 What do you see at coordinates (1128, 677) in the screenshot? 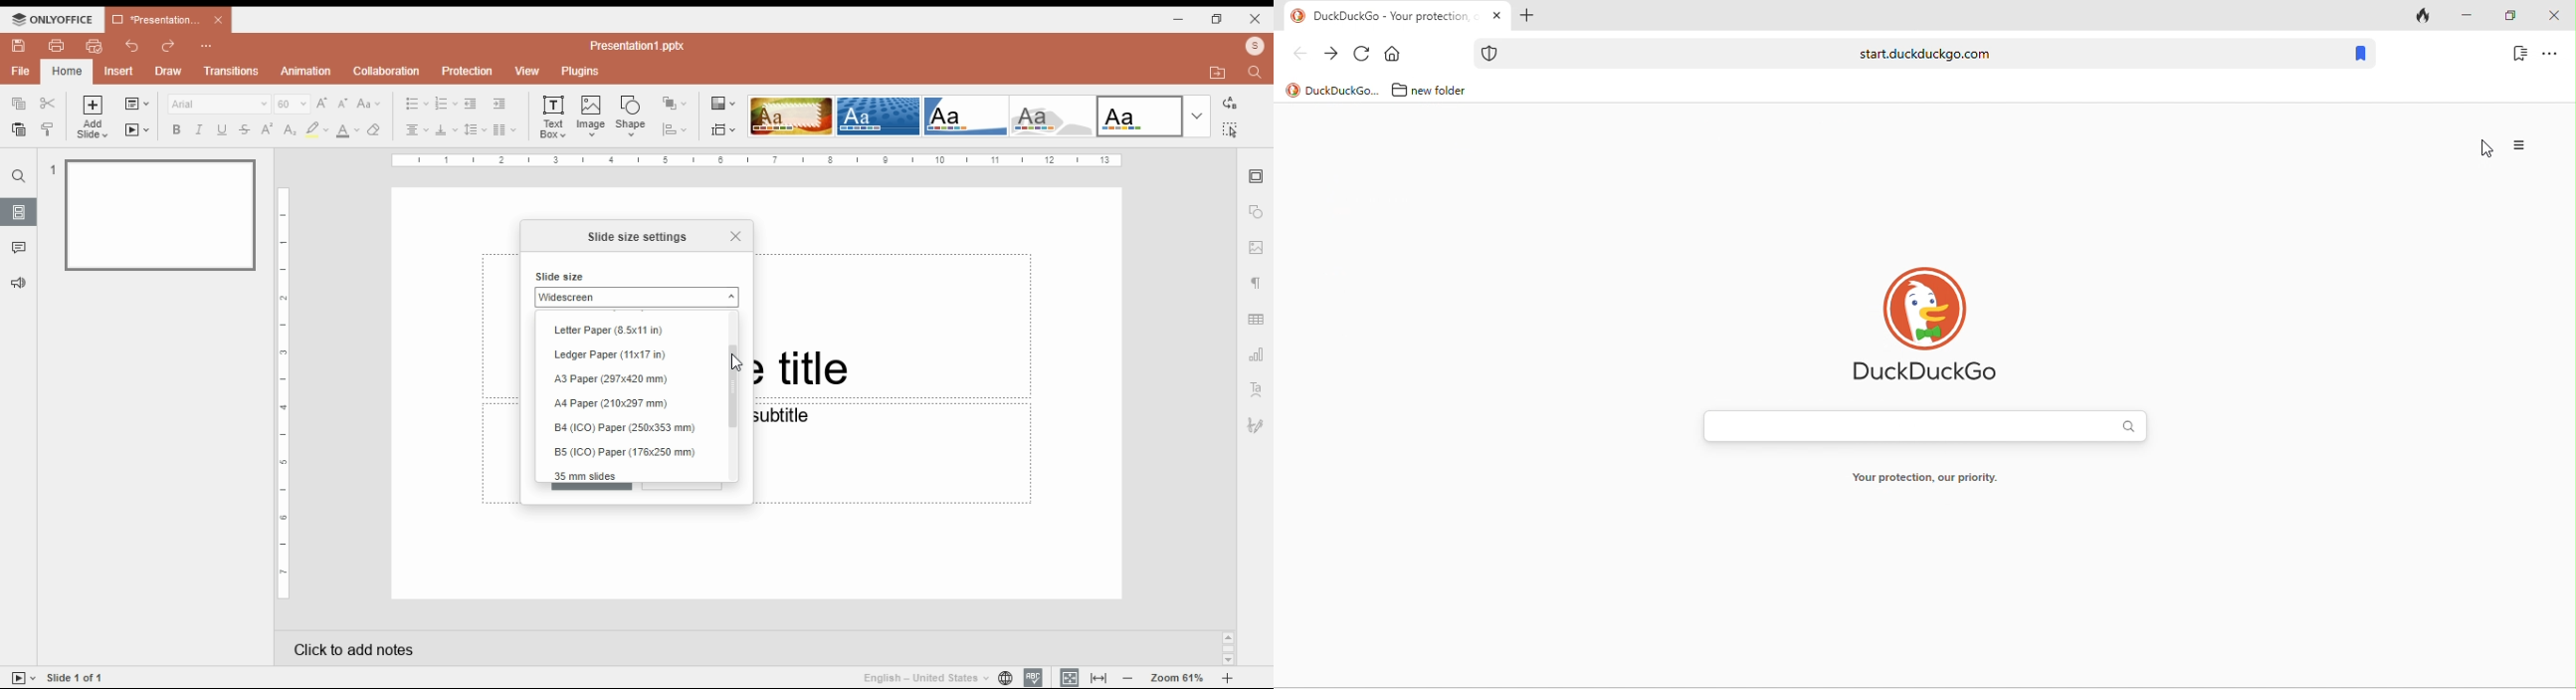
I see `zoom out` at bounding box center [1128, 677].